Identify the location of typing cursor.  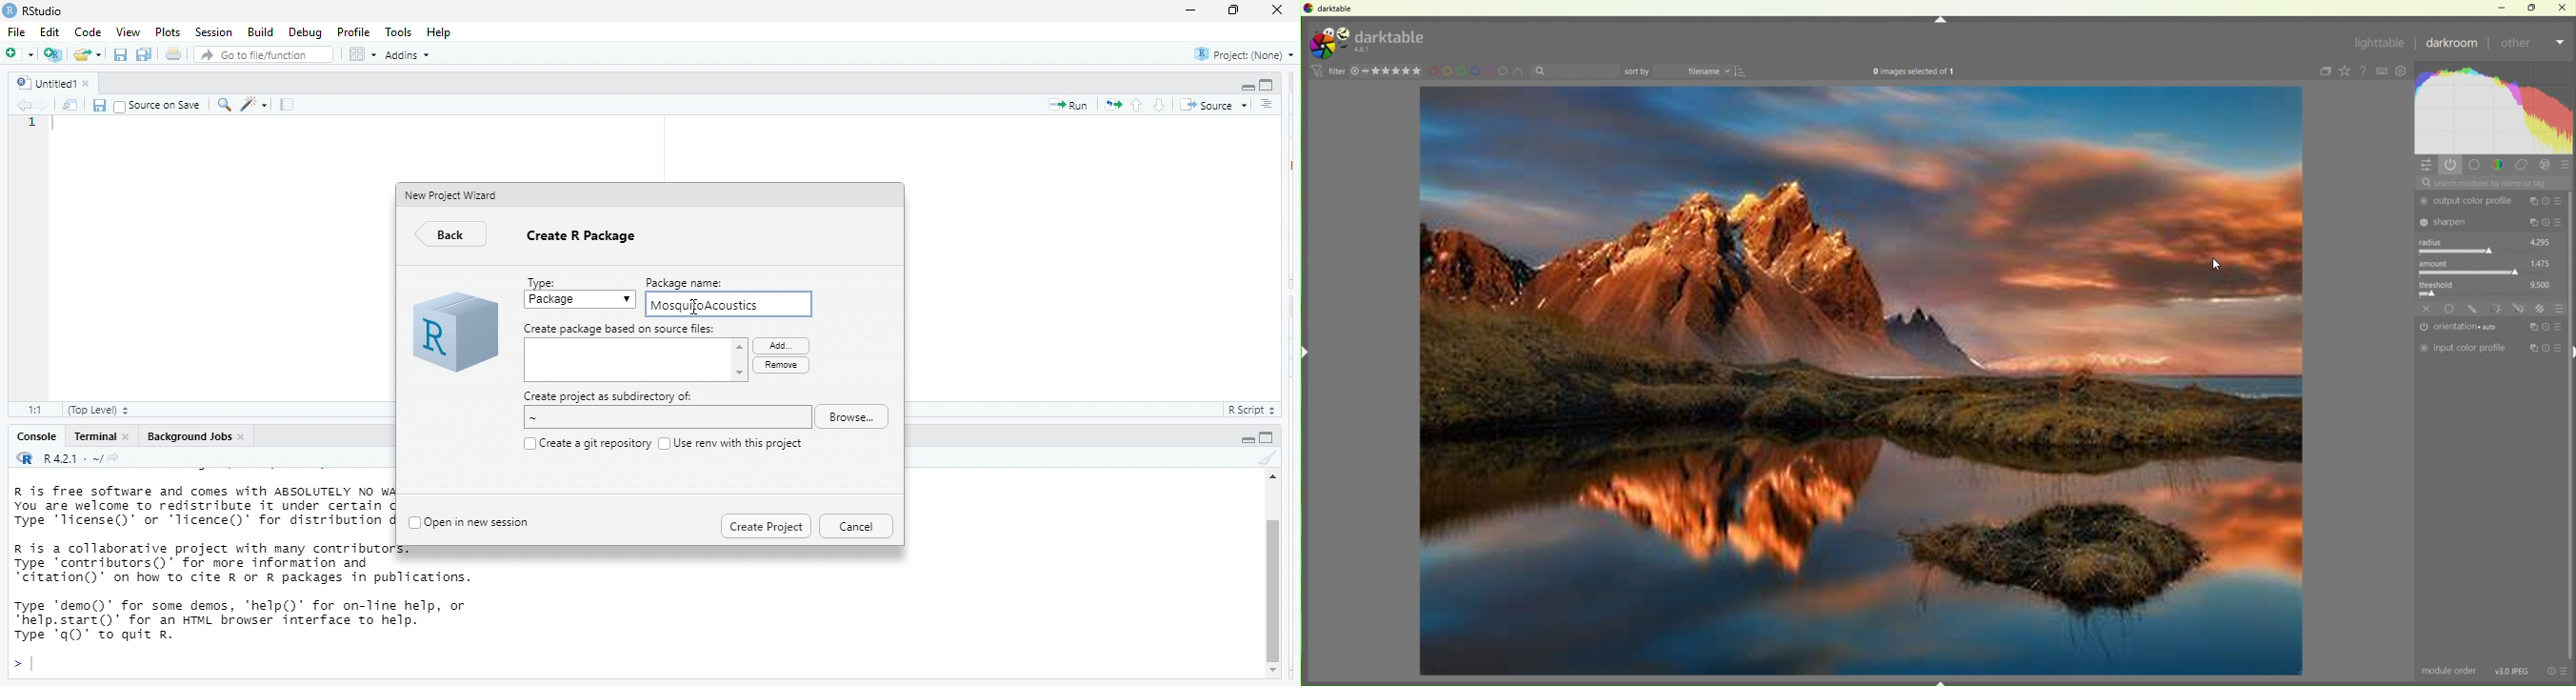
(25, 664).